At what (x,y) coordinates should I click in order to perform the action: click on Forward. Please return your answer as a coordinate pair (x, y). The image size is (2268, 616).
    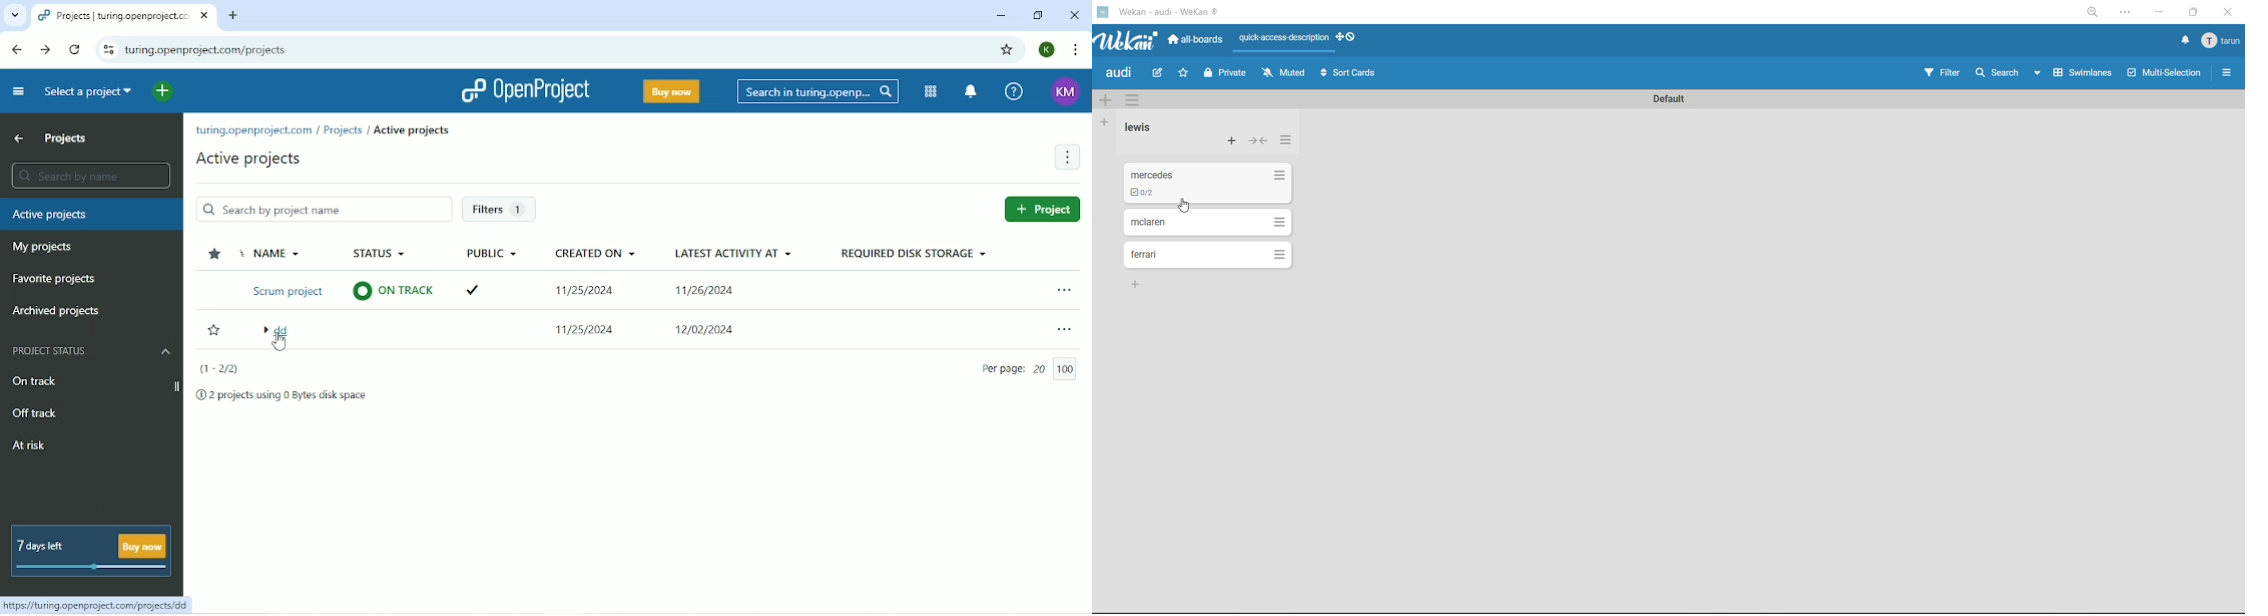
    Looking at the image, I should click on (46, 49).